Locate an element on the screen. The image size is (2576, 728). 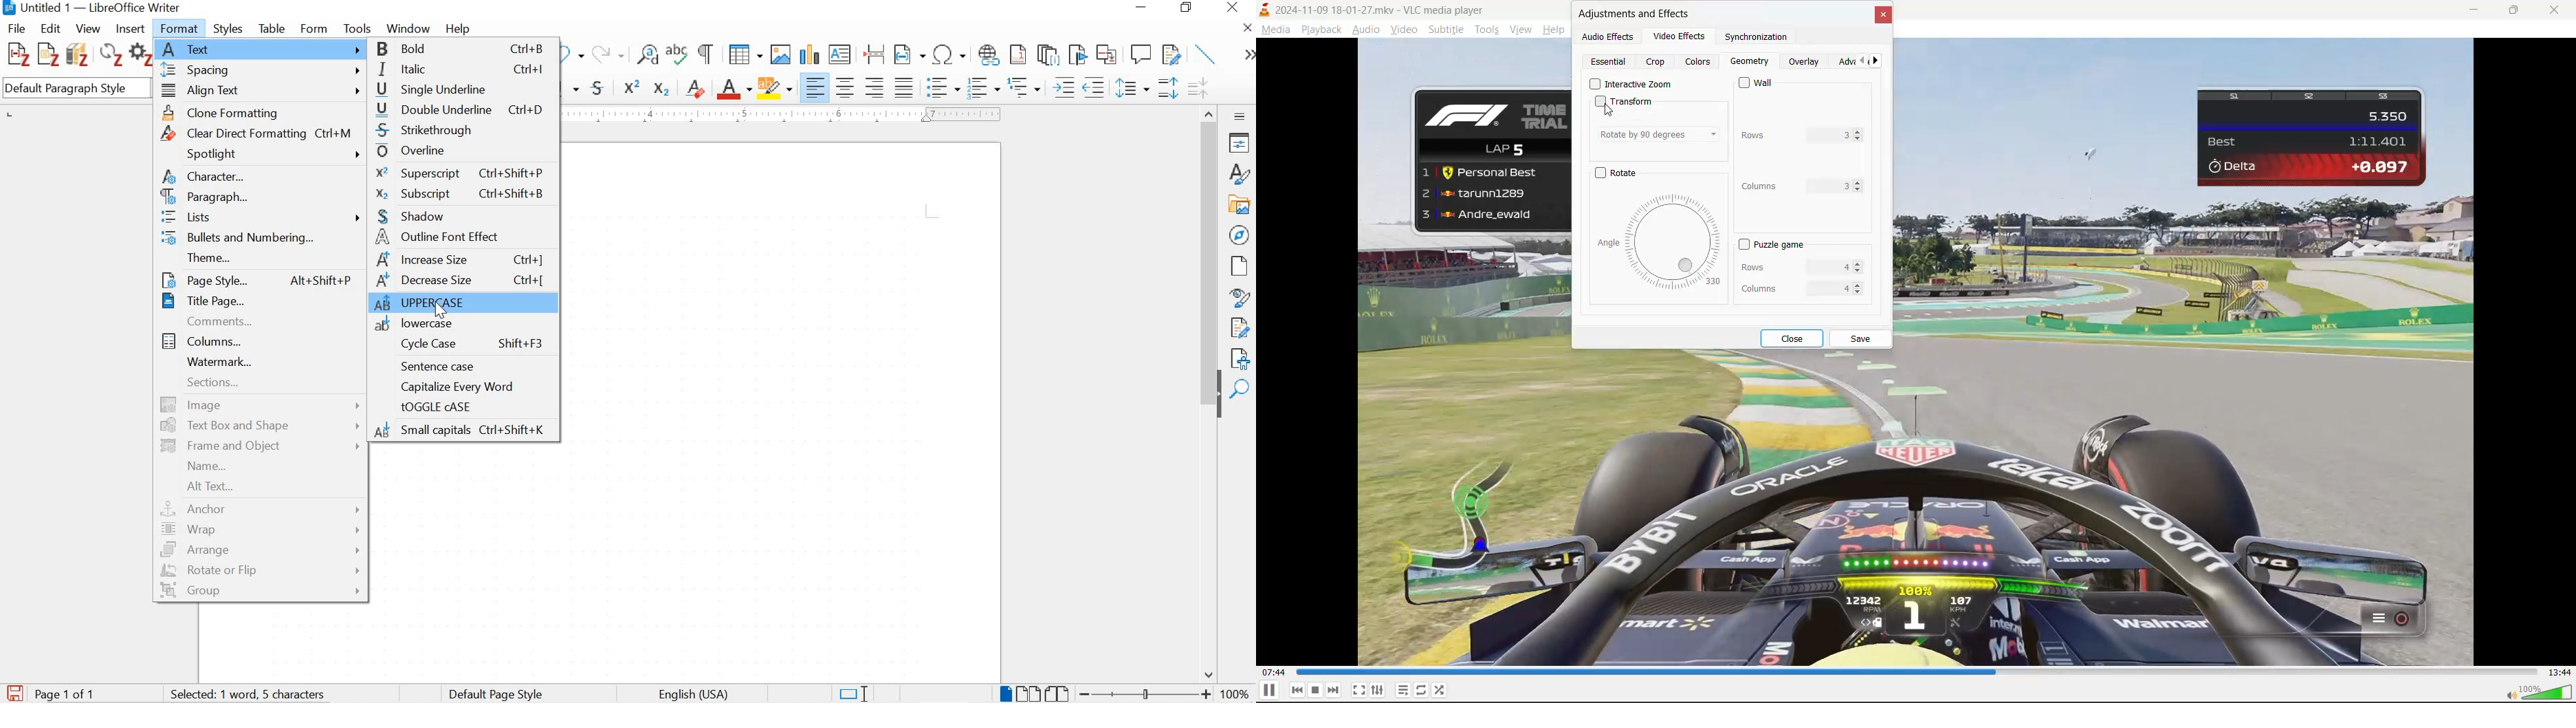
page style is located at coordinates (256, 279).